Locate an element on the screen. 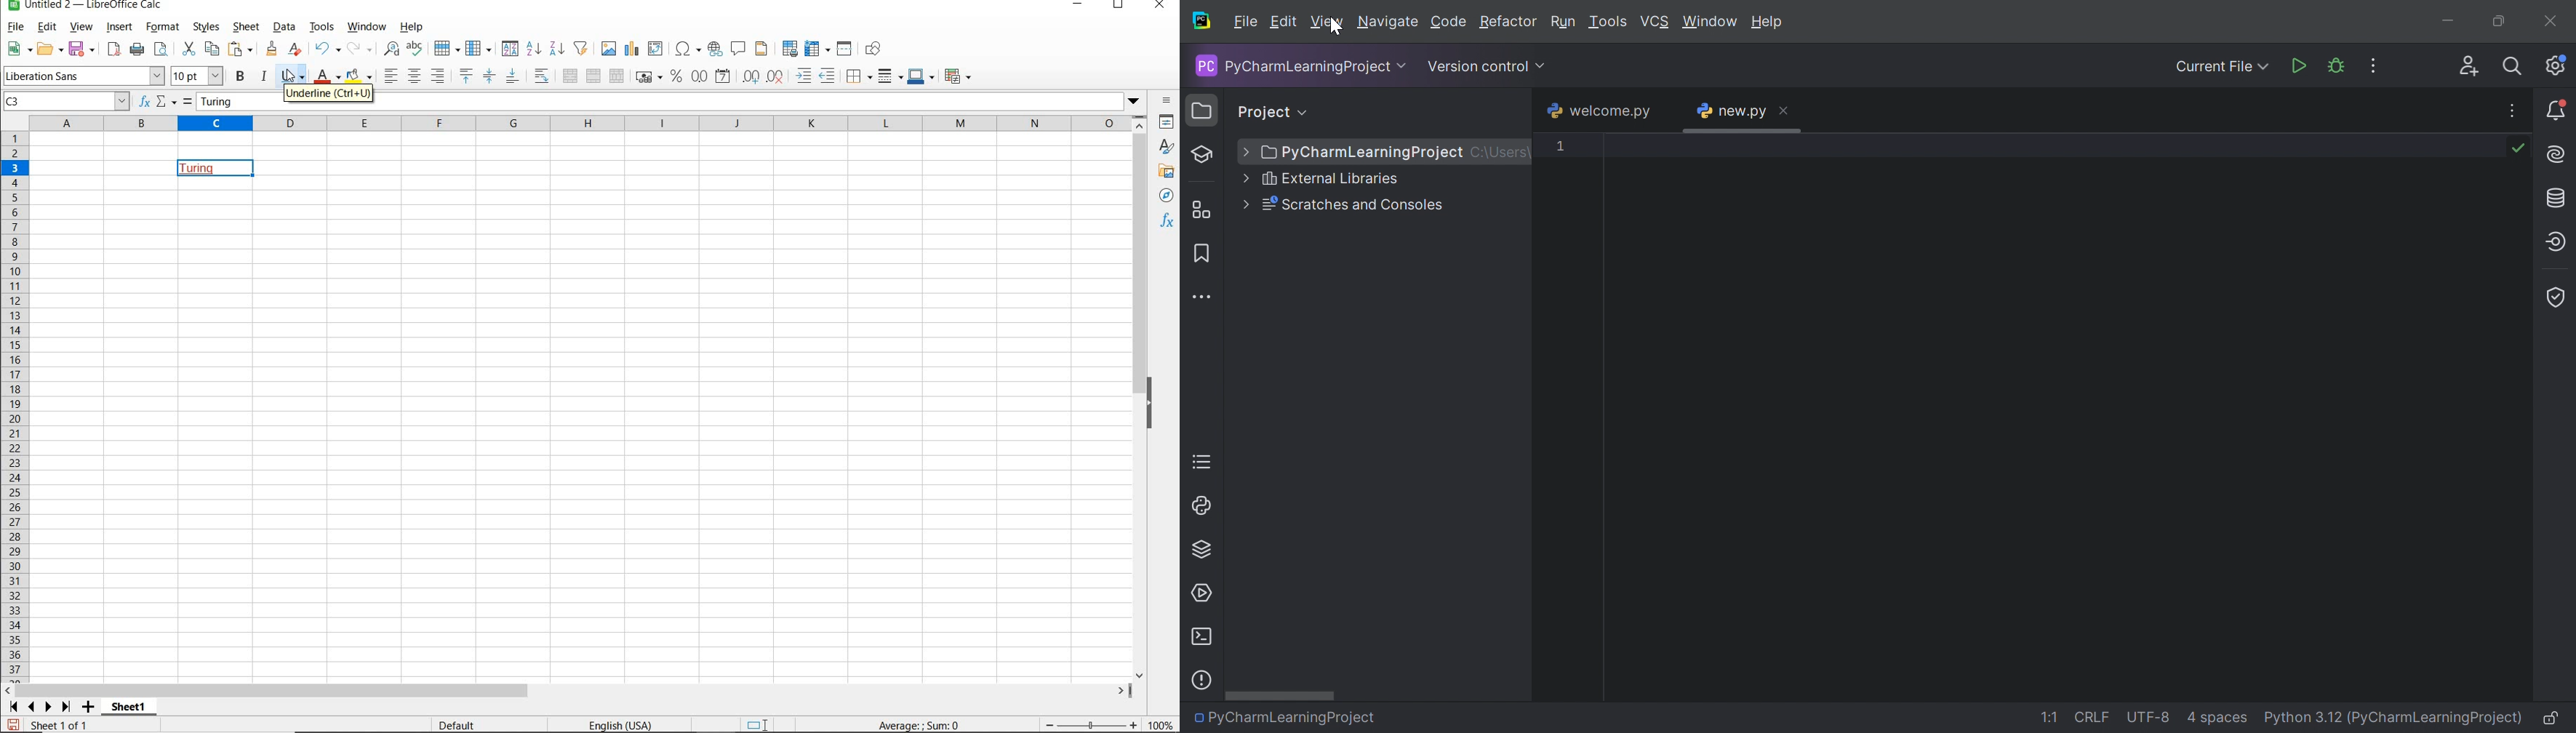 The image size is (2576, 756). Refactor is located at coordinates (1508, 23).